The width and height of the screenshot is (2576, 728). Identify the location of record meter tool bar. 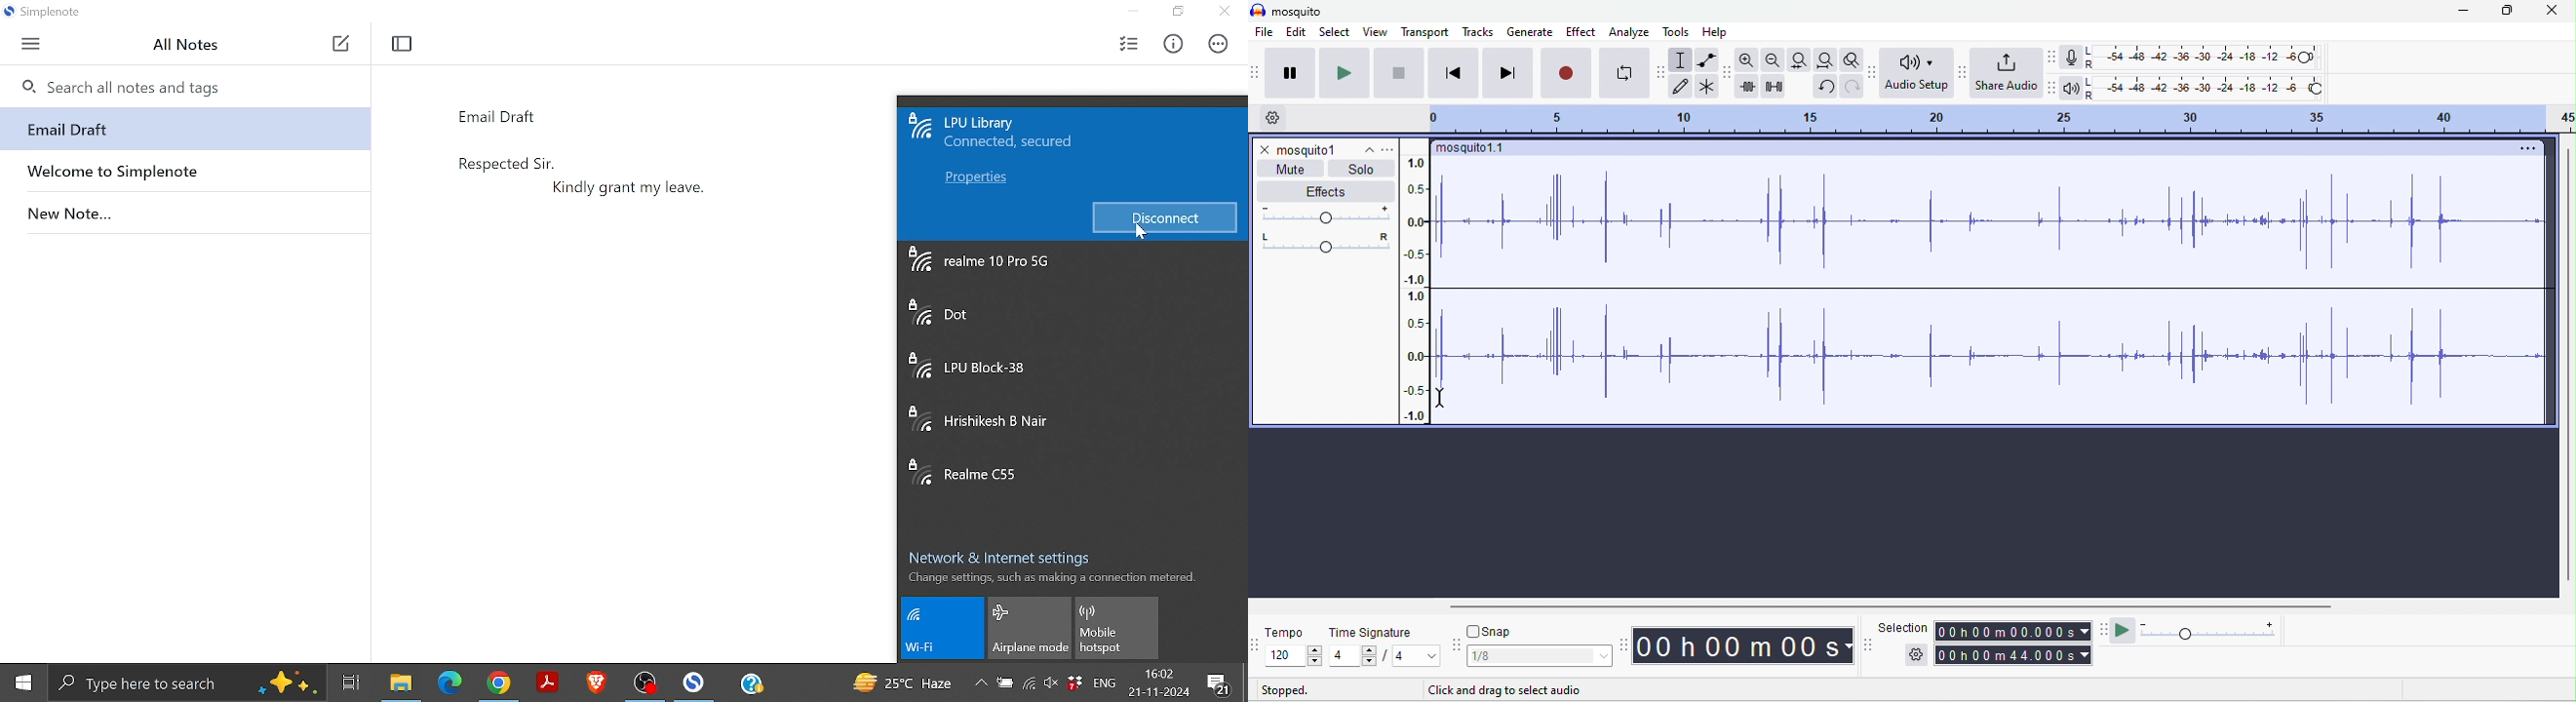
(2053, 57).